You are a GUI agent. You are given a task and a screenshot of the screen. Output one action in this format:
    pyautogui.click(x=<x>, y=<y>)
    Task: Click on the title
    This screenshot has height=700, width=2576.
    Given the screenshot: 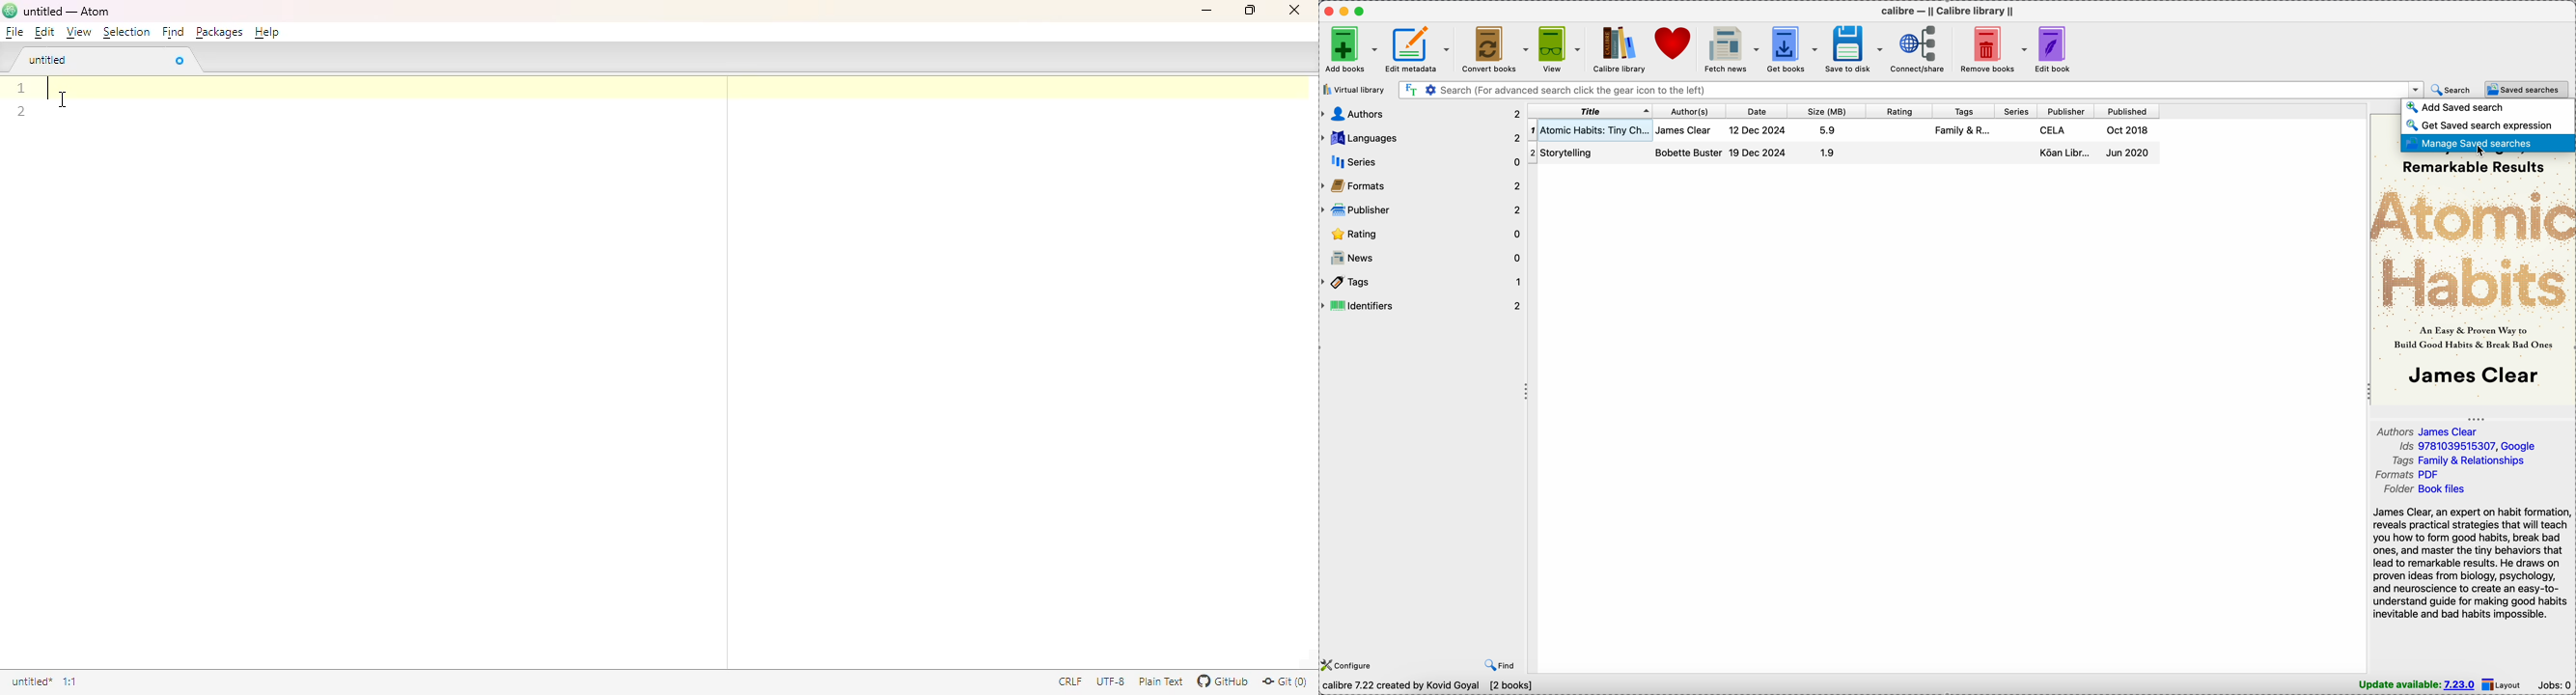 What is the action you would take?
    pyautogui.click(x=68, y=12)
    